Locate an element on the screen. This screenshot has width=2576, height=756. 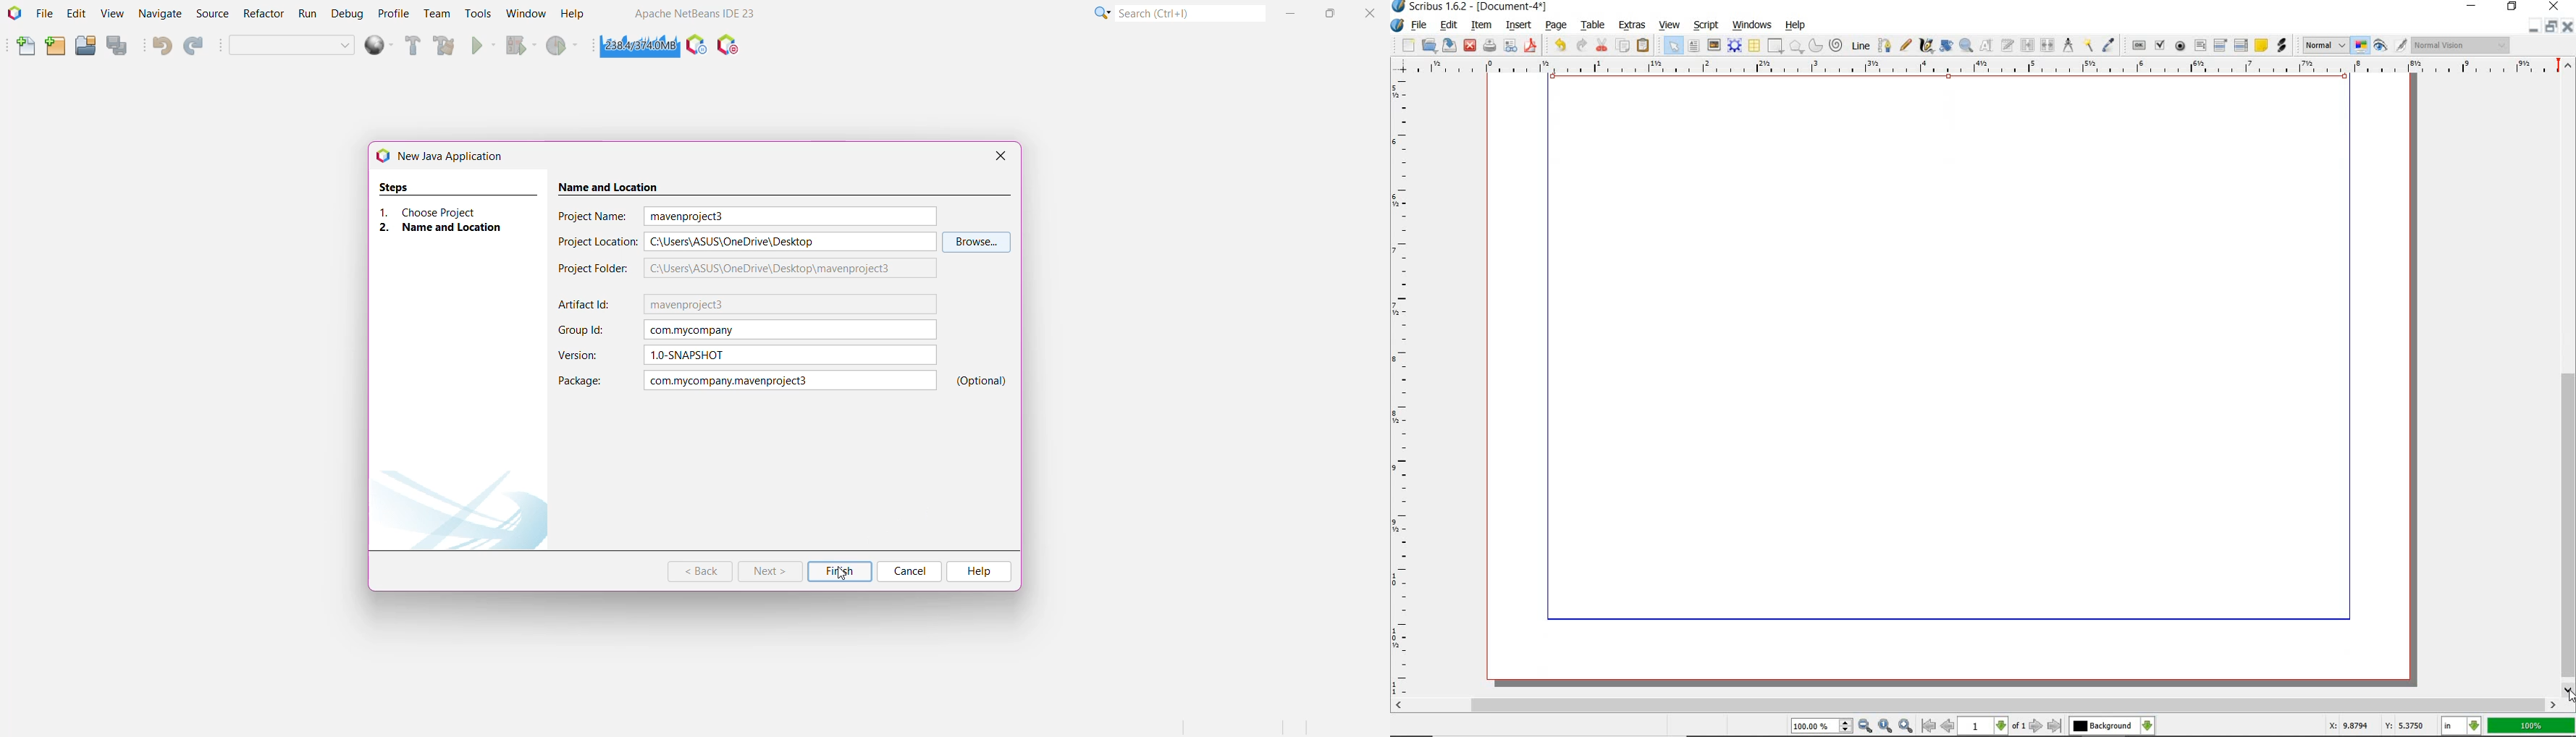
zoom out is located at coordinates (1866, 726).